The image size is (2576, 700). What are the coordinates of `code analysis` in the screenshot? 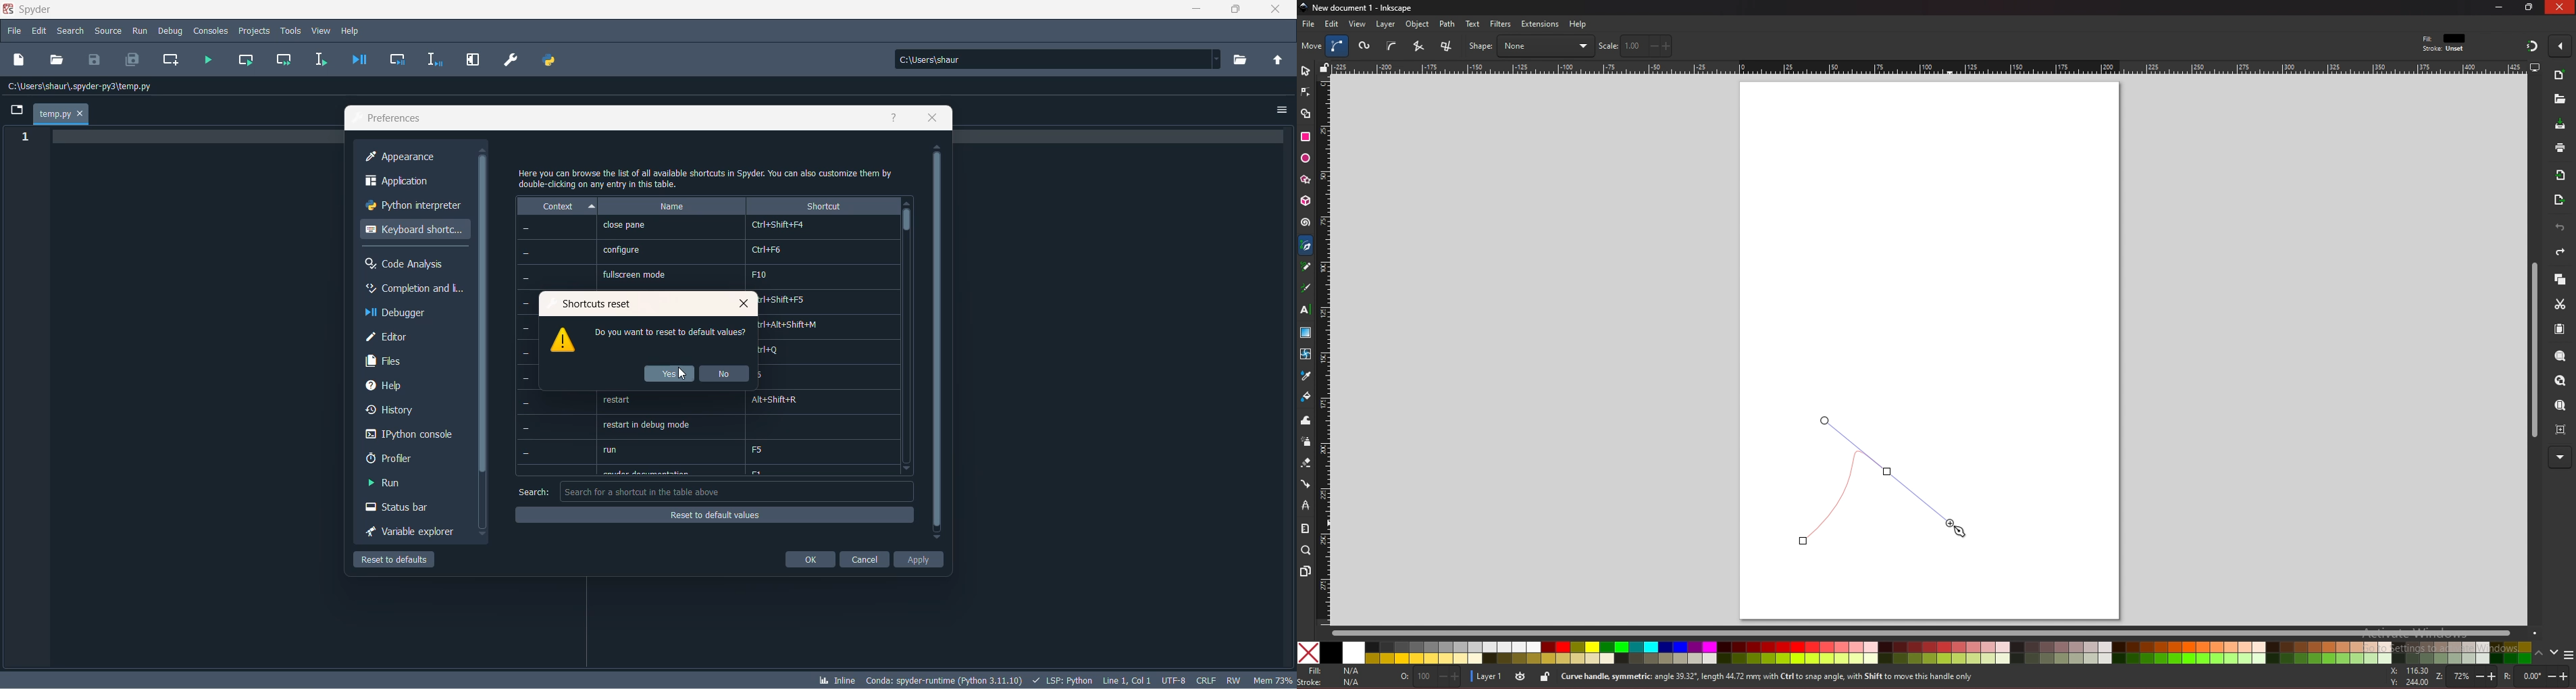 It's located at (411, 265).